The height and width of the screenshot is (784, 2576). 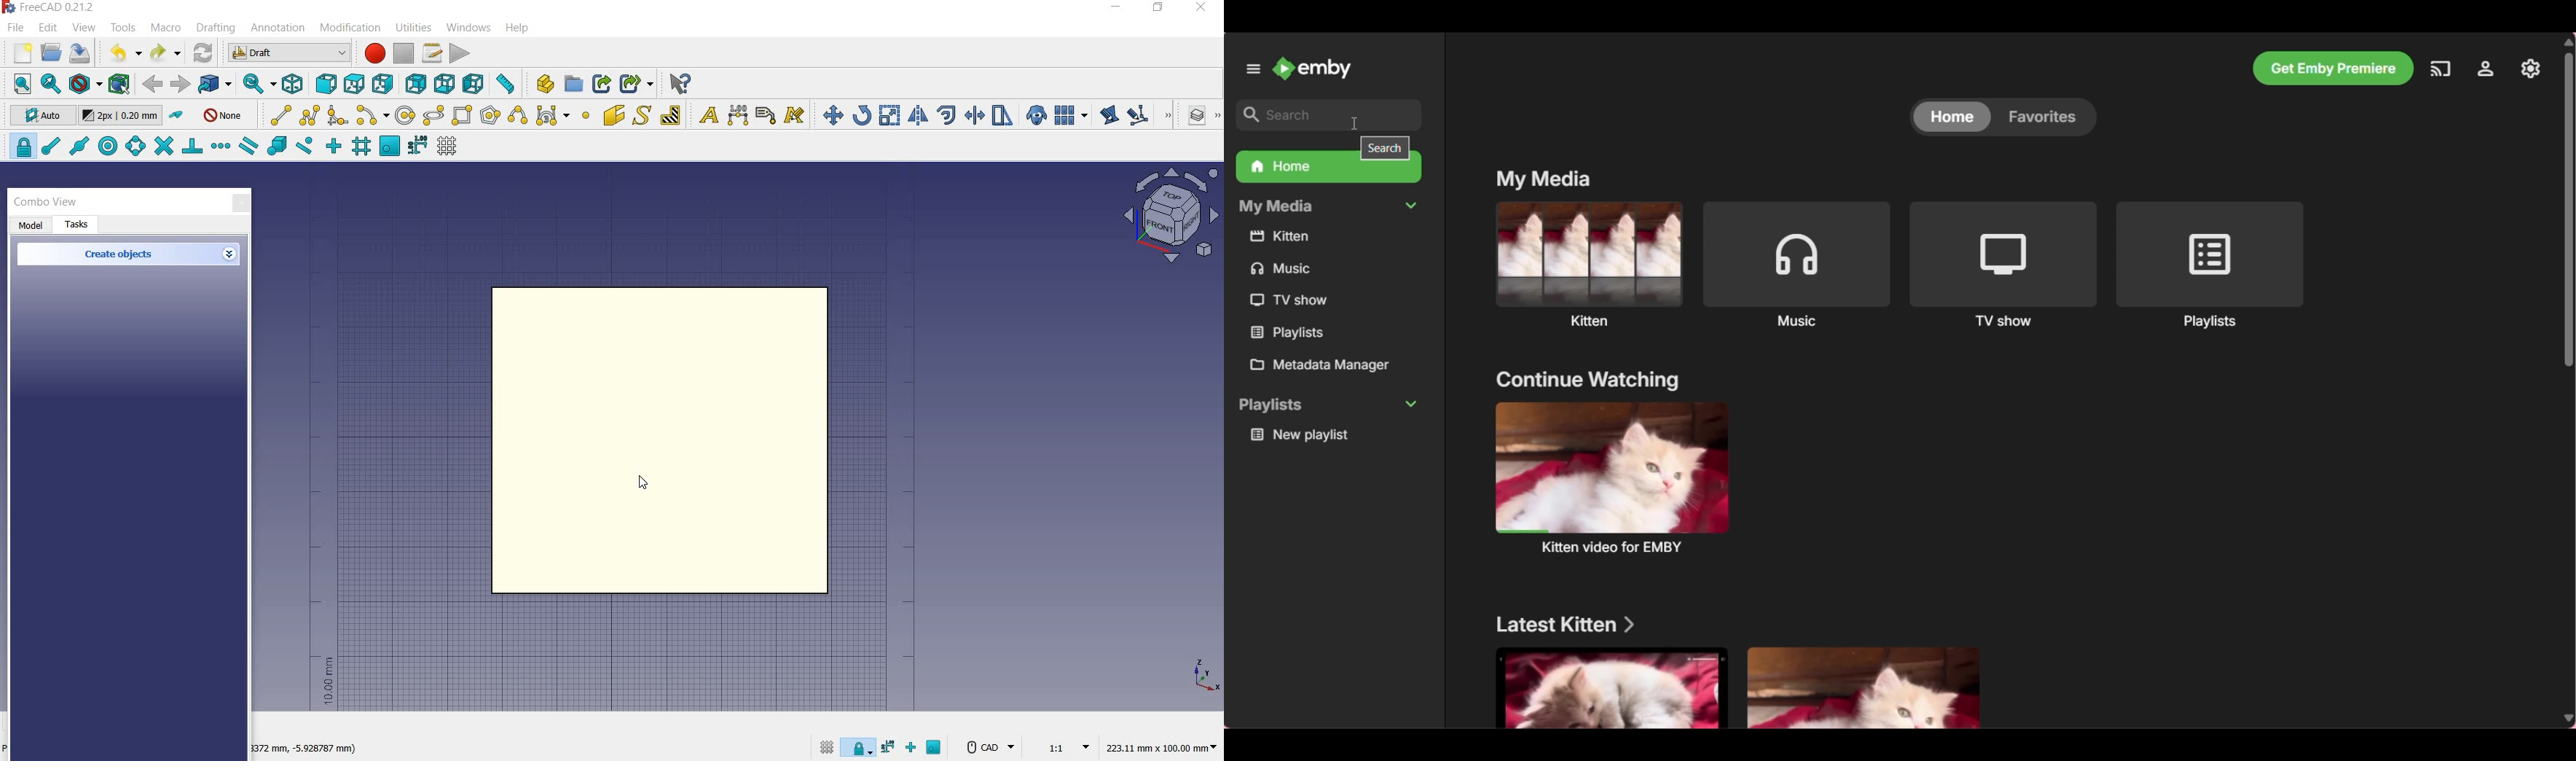 I want to click on snap lock, so click(x=860, y=744).